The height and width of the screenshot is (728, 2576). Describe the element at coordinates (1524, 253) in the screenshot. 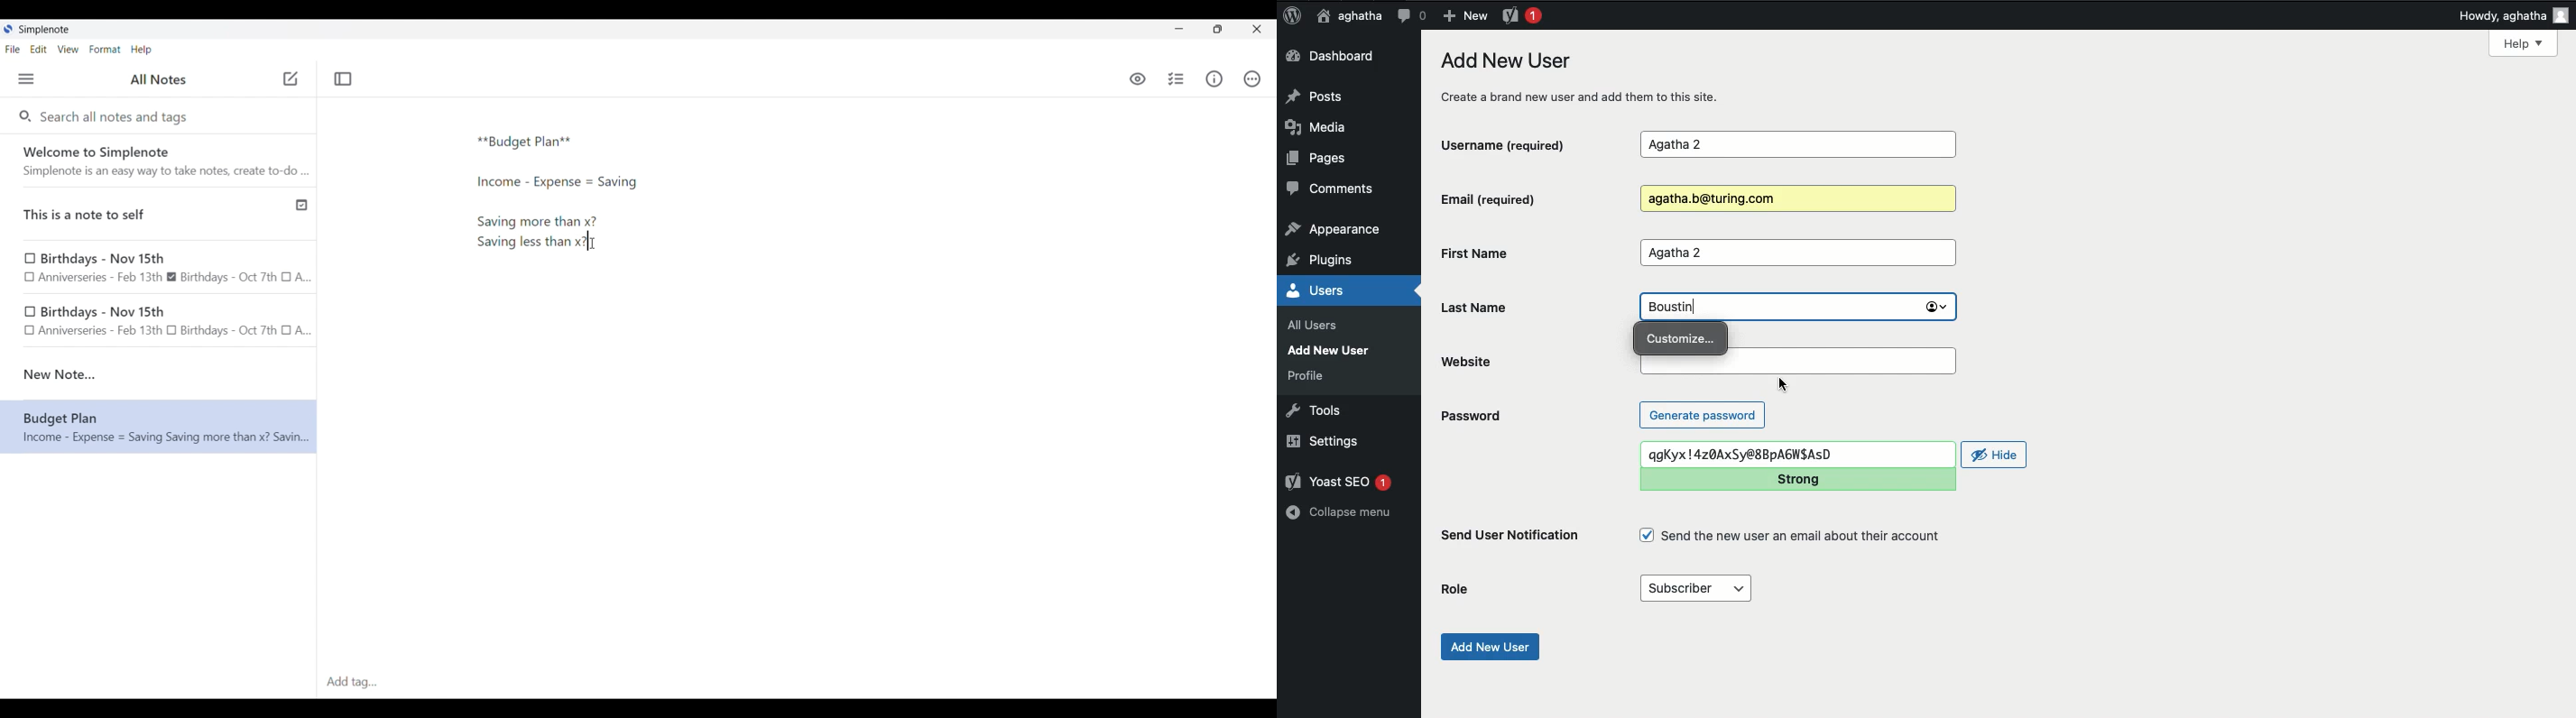

I see `First Name` at that location.